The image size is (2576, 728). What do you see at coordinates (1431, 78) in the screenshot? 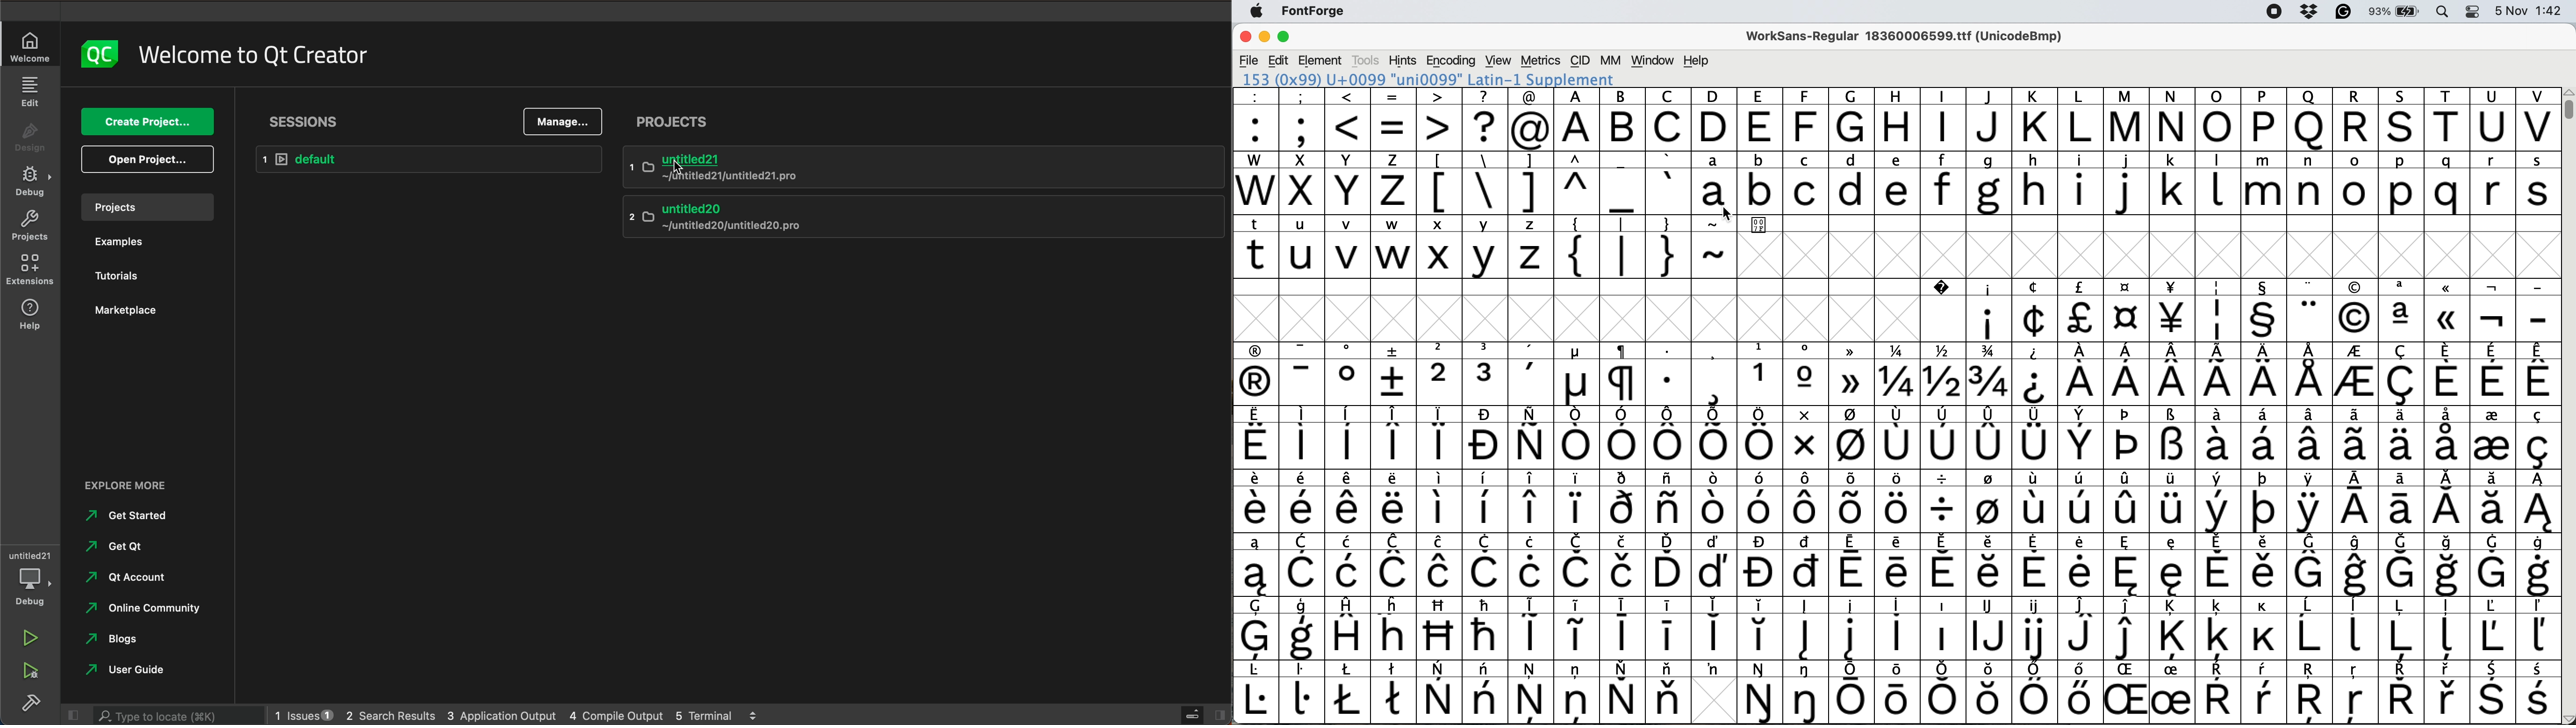
I see `153 (0x99) U+0099 "uni0099" Latin-1 Supplement` at bounding box center [1431, 78].